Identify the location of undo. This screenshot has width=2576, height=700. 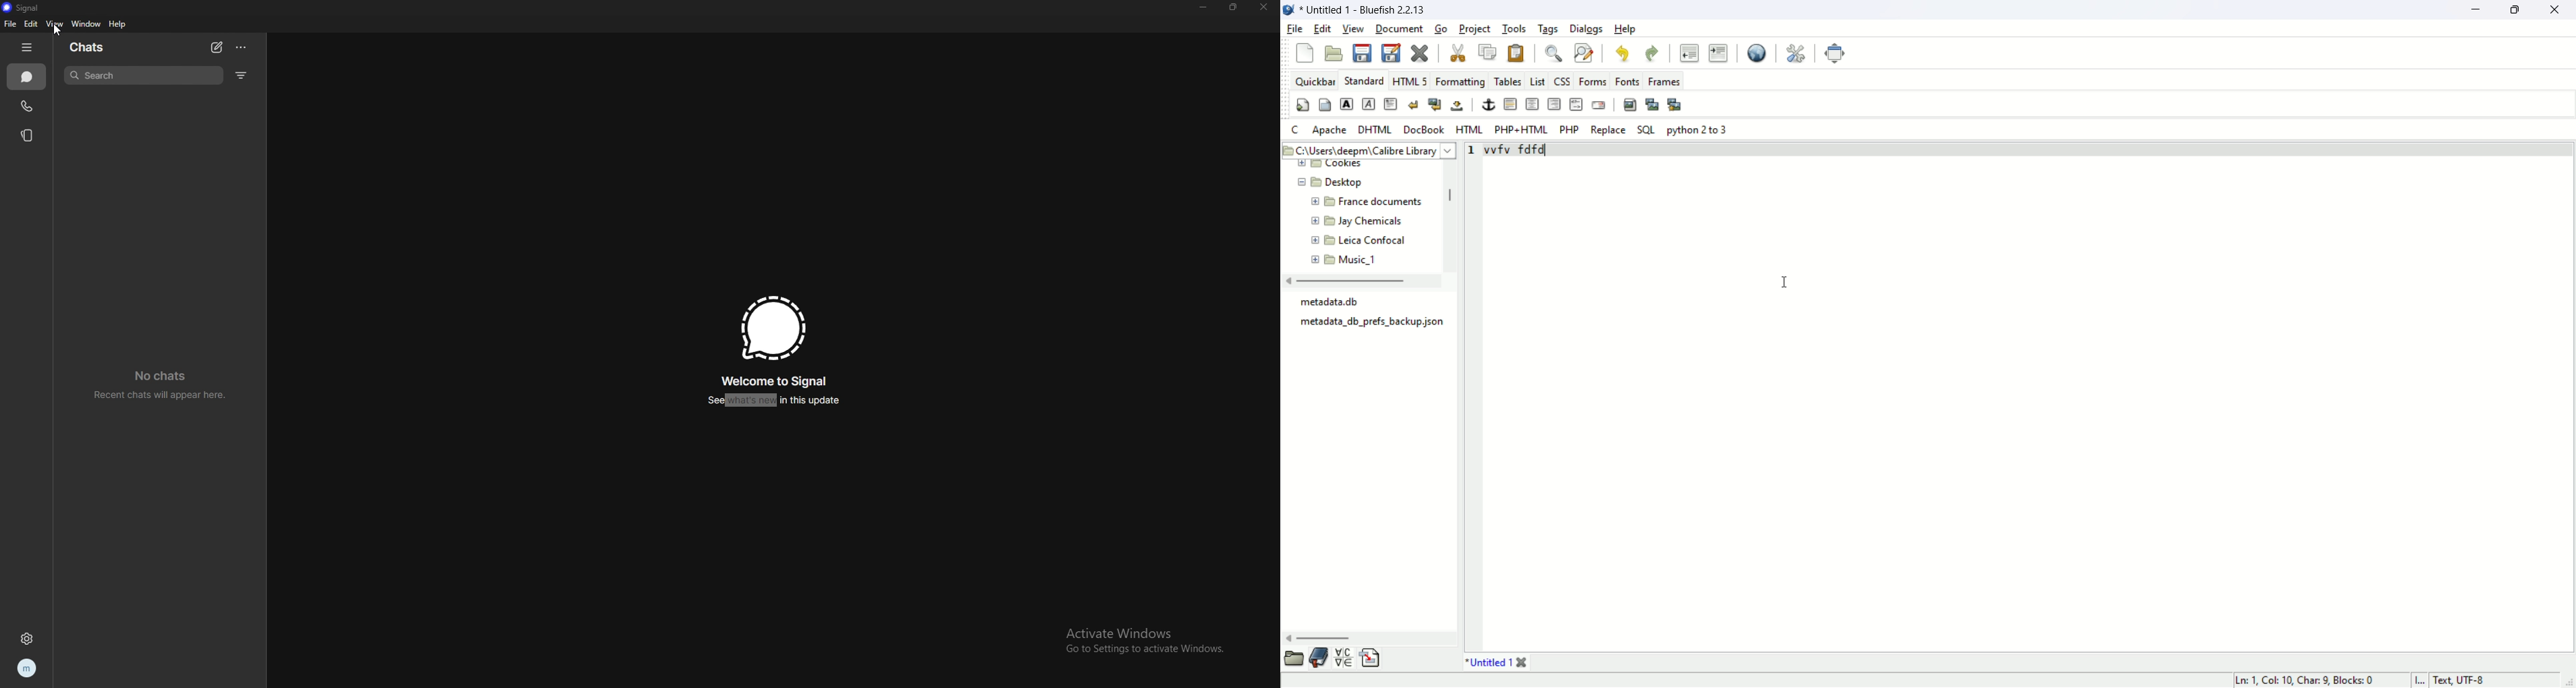
(1622, 53).